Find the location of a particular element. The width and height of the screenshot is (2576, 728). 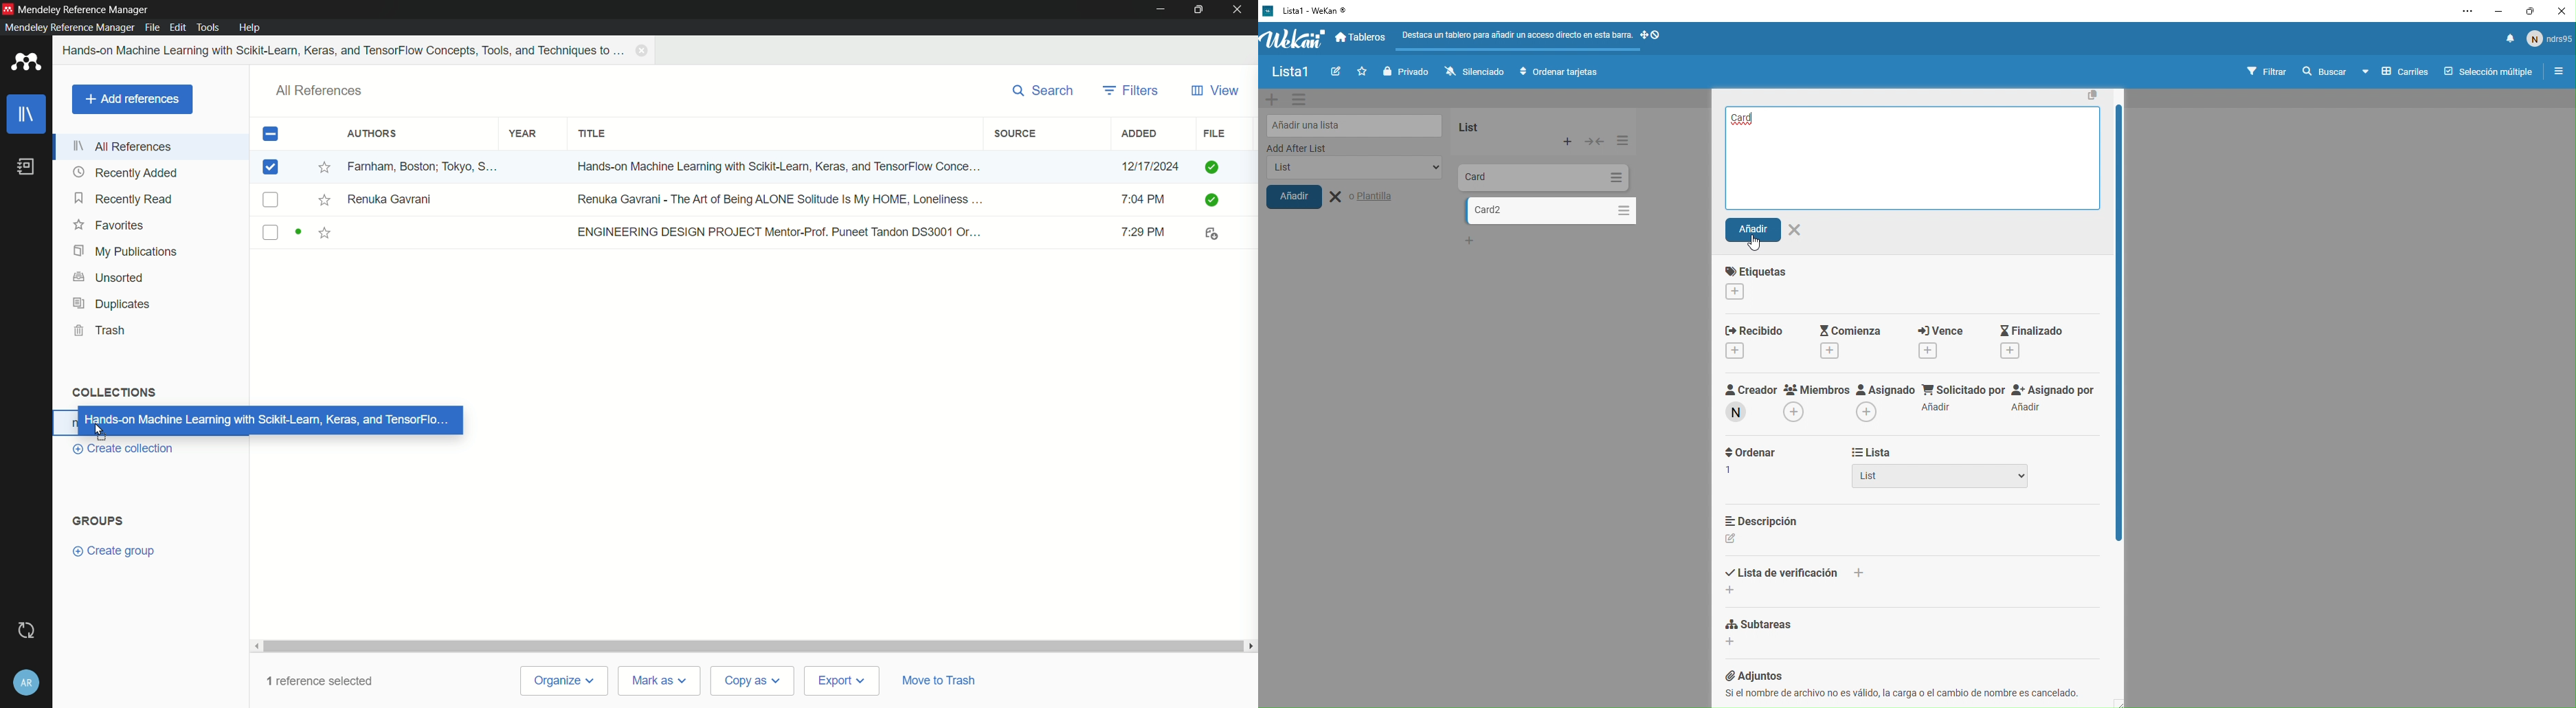

Creador is located at coordinates (1744, 395).